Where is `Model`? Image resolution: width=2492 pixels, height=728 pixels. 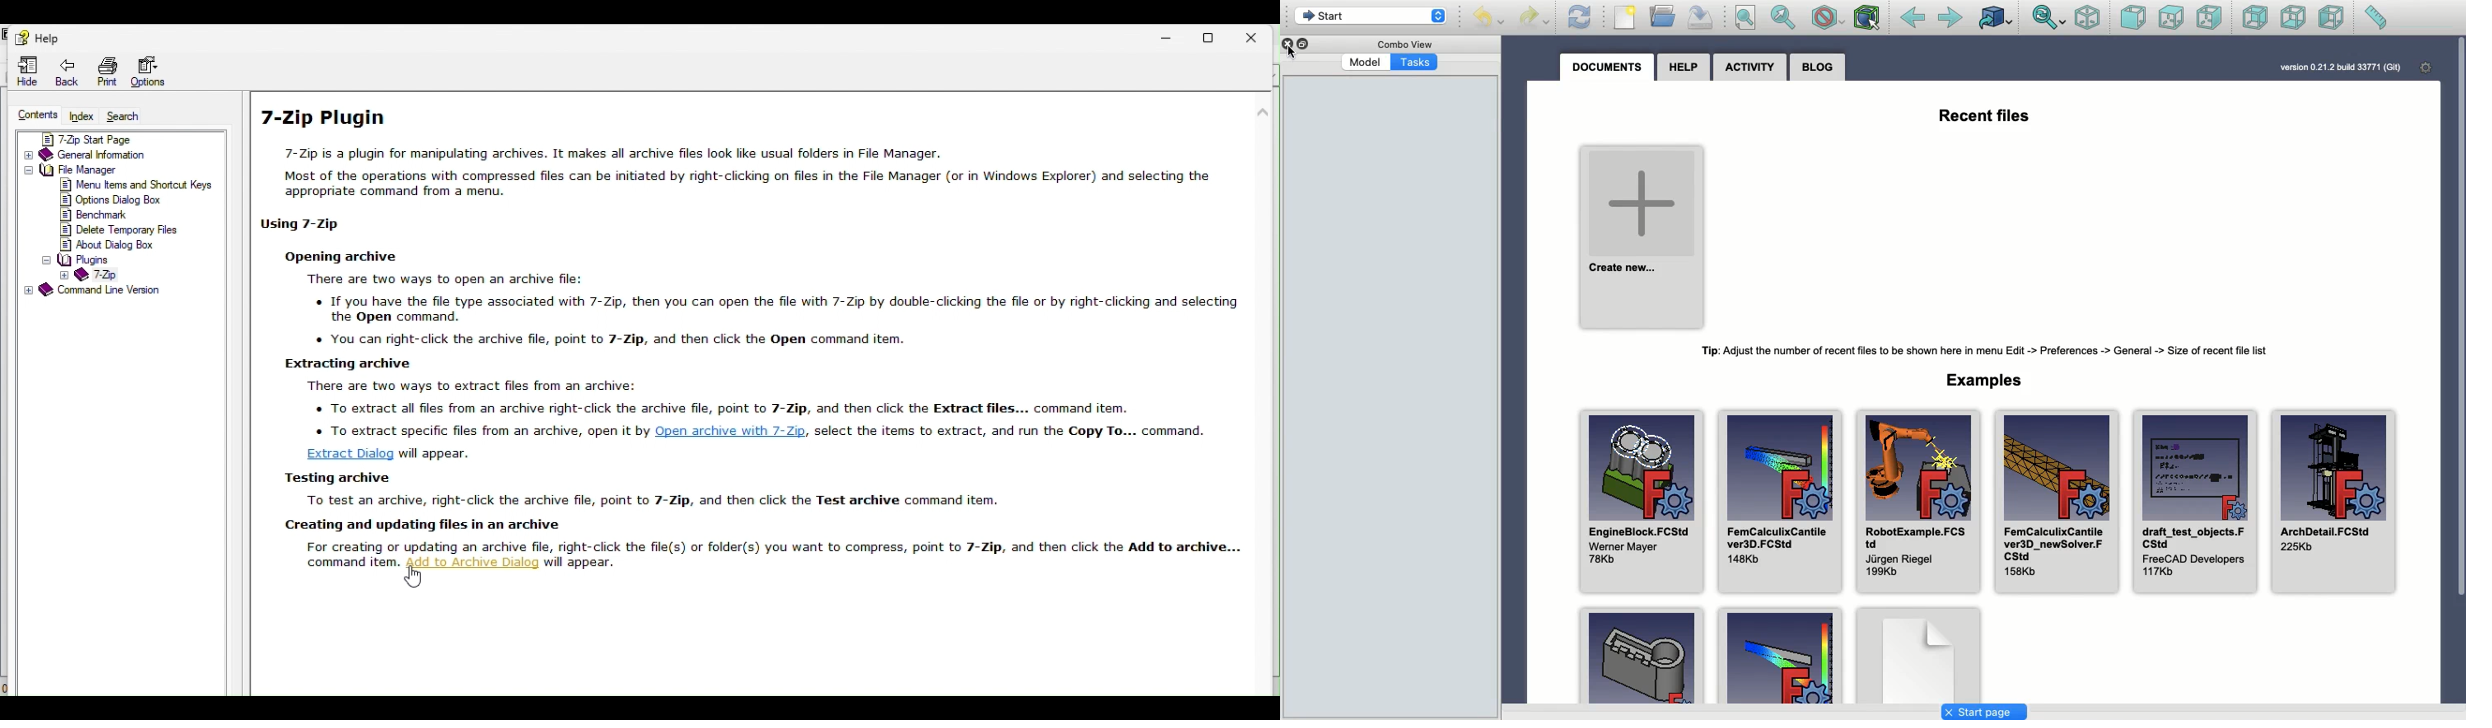 Model is located at coordinates (1365, 62).